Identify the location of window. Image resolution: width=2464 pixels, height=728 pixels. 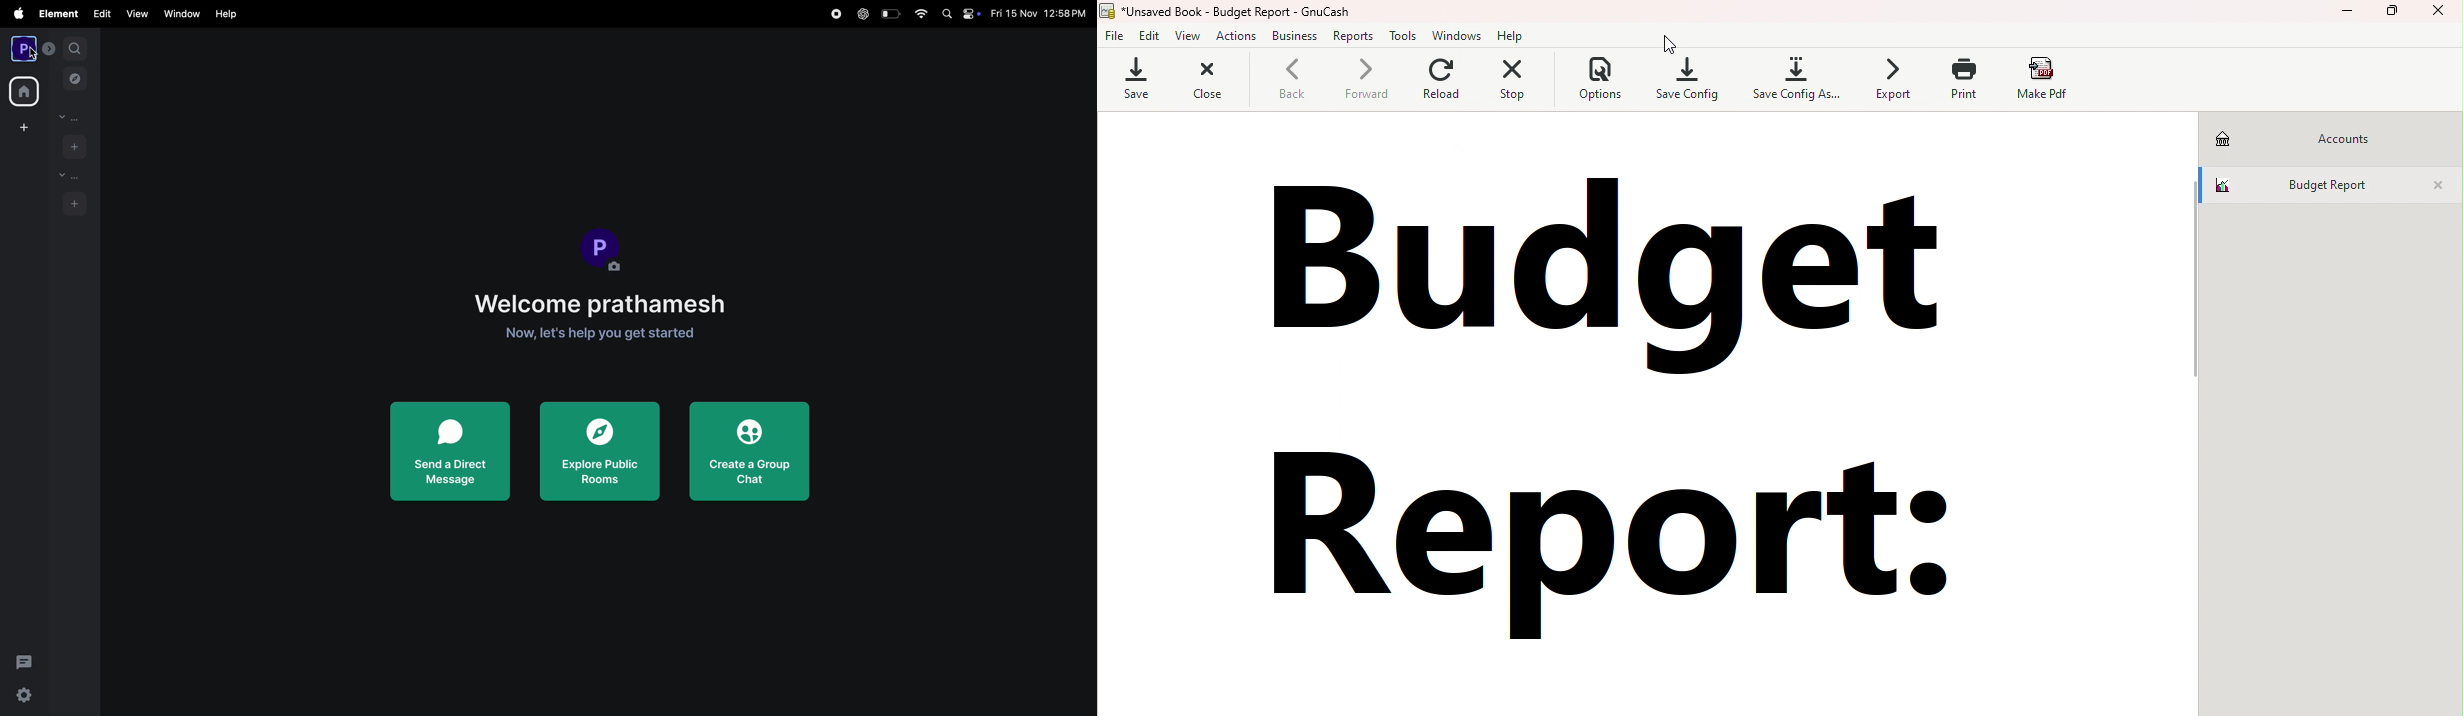
(180, 12).